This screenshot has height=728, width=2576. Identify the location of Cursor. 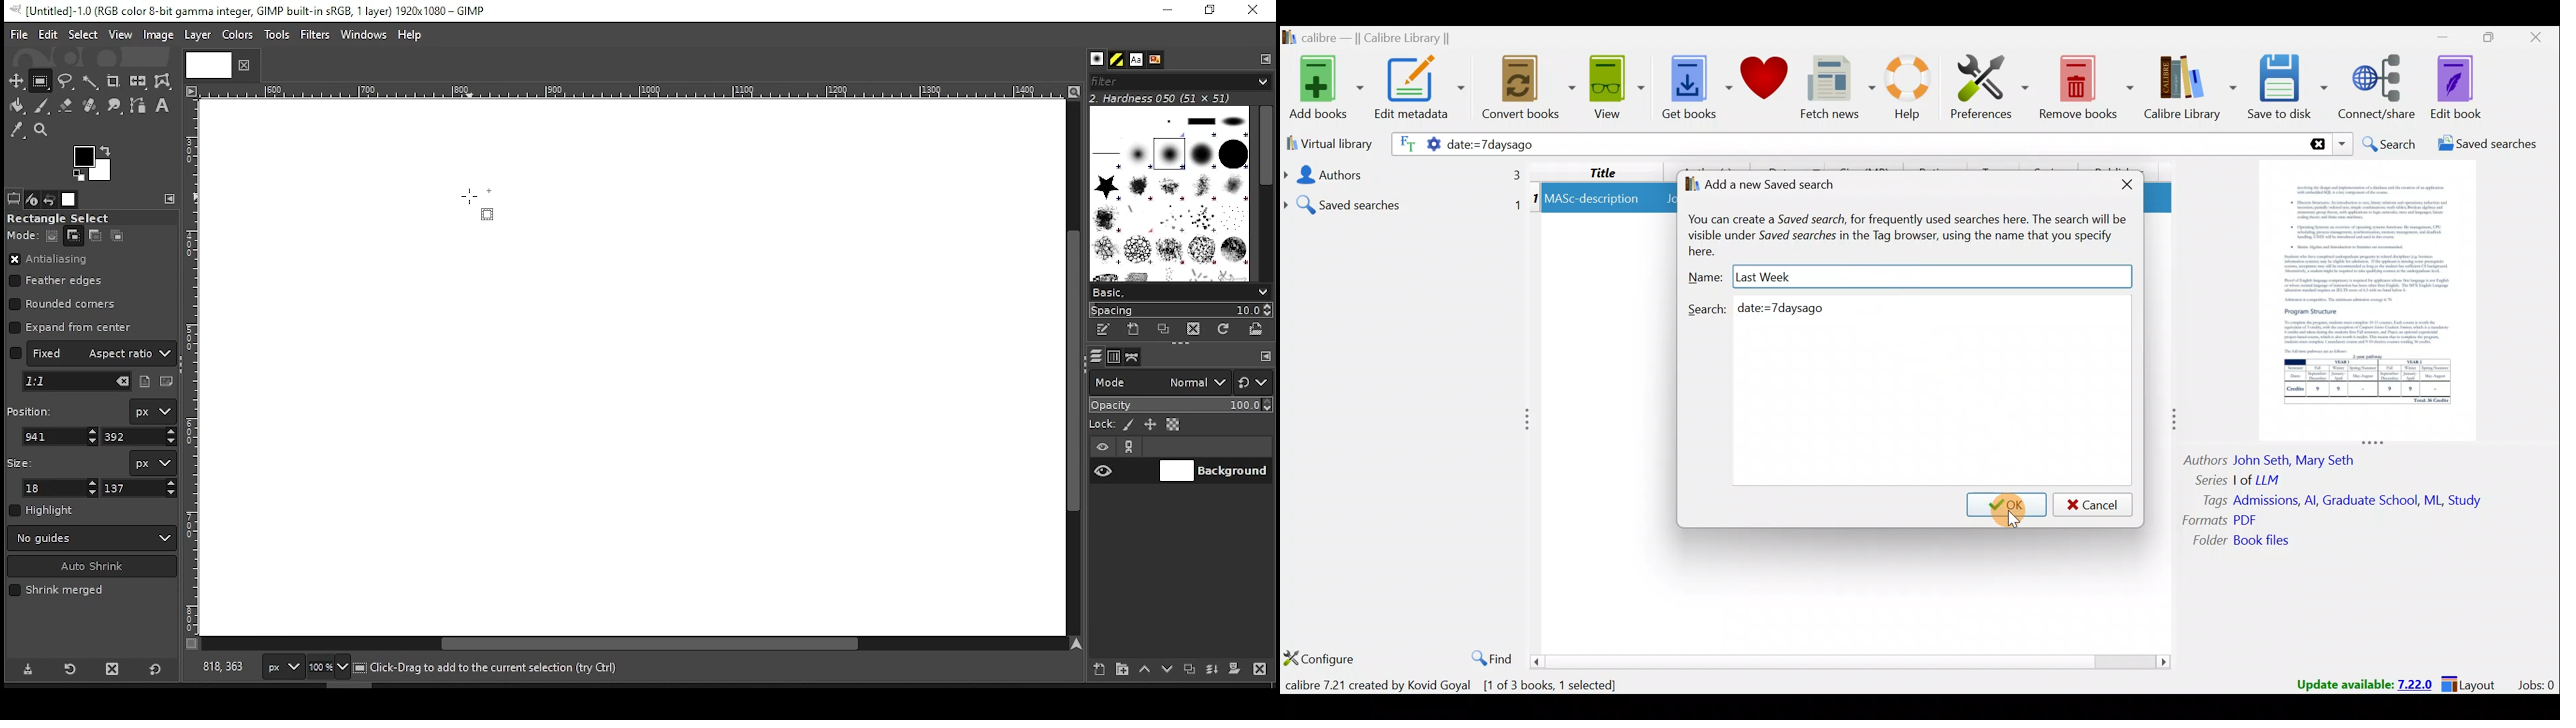
(2011, 504).